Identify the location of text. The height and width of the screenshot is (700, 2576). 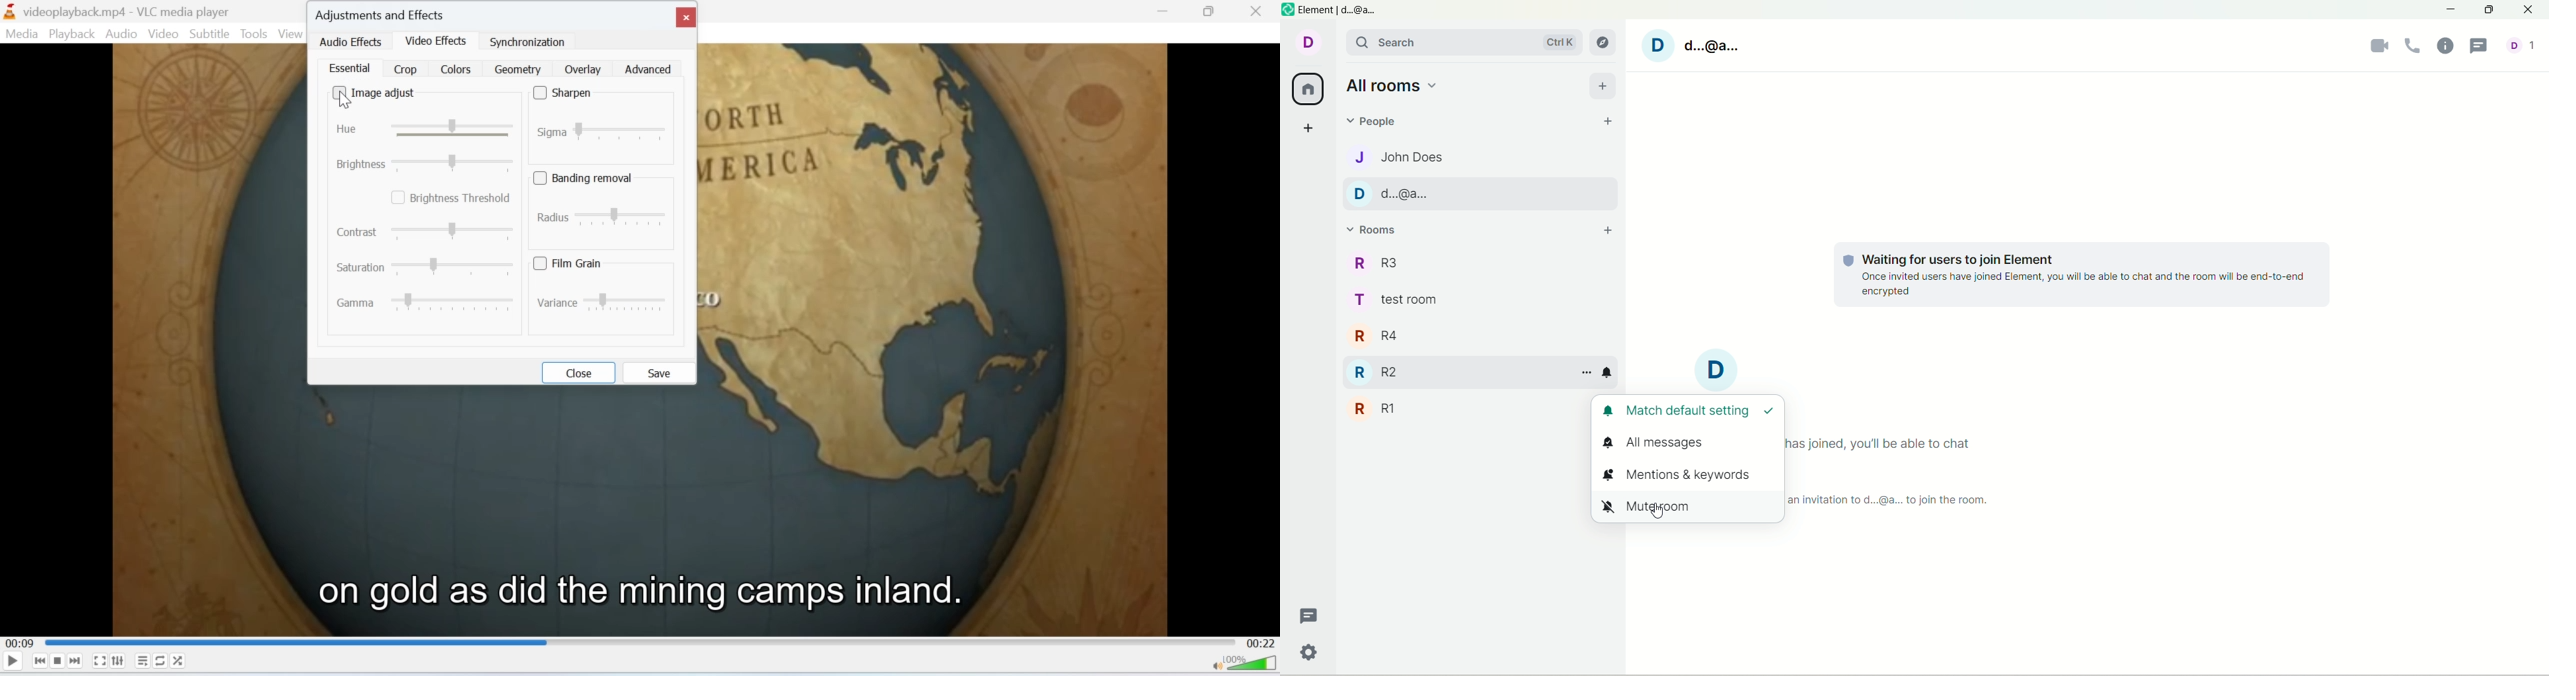
(2074, 276).